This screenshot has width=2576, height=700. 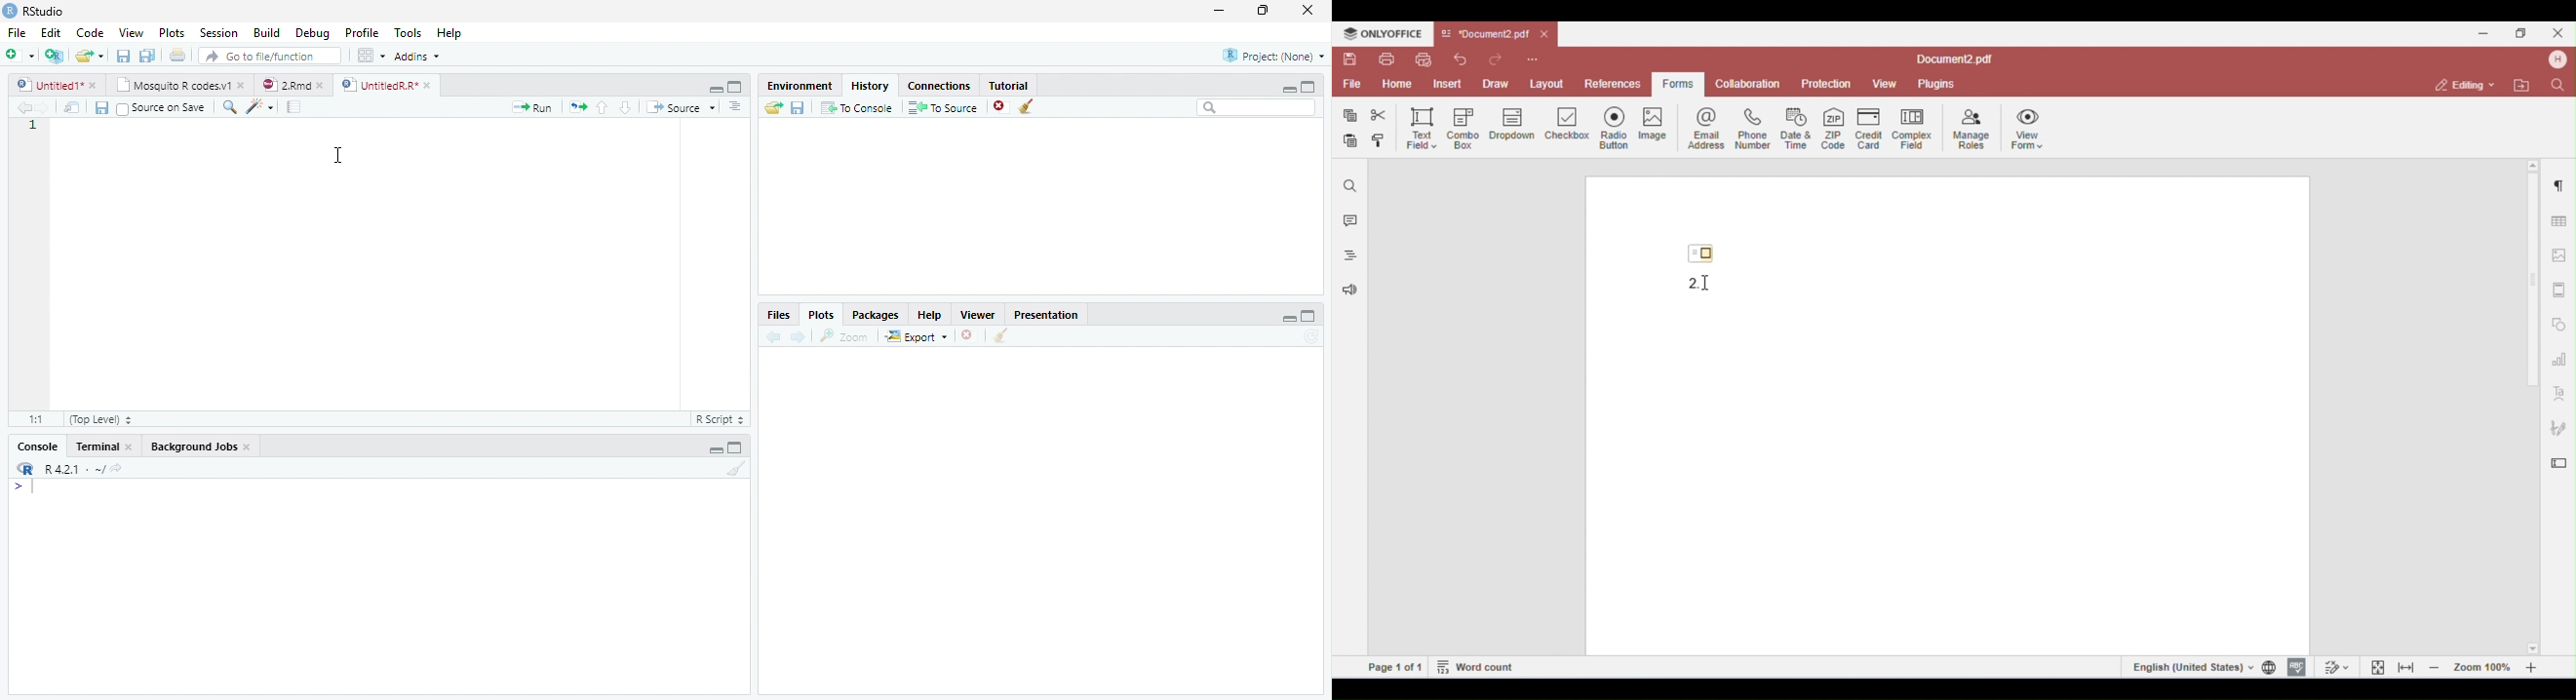 What do you see at coordinates (967, 334) in the screenshot?
I see `Delete` at bounding box center [967, 334].